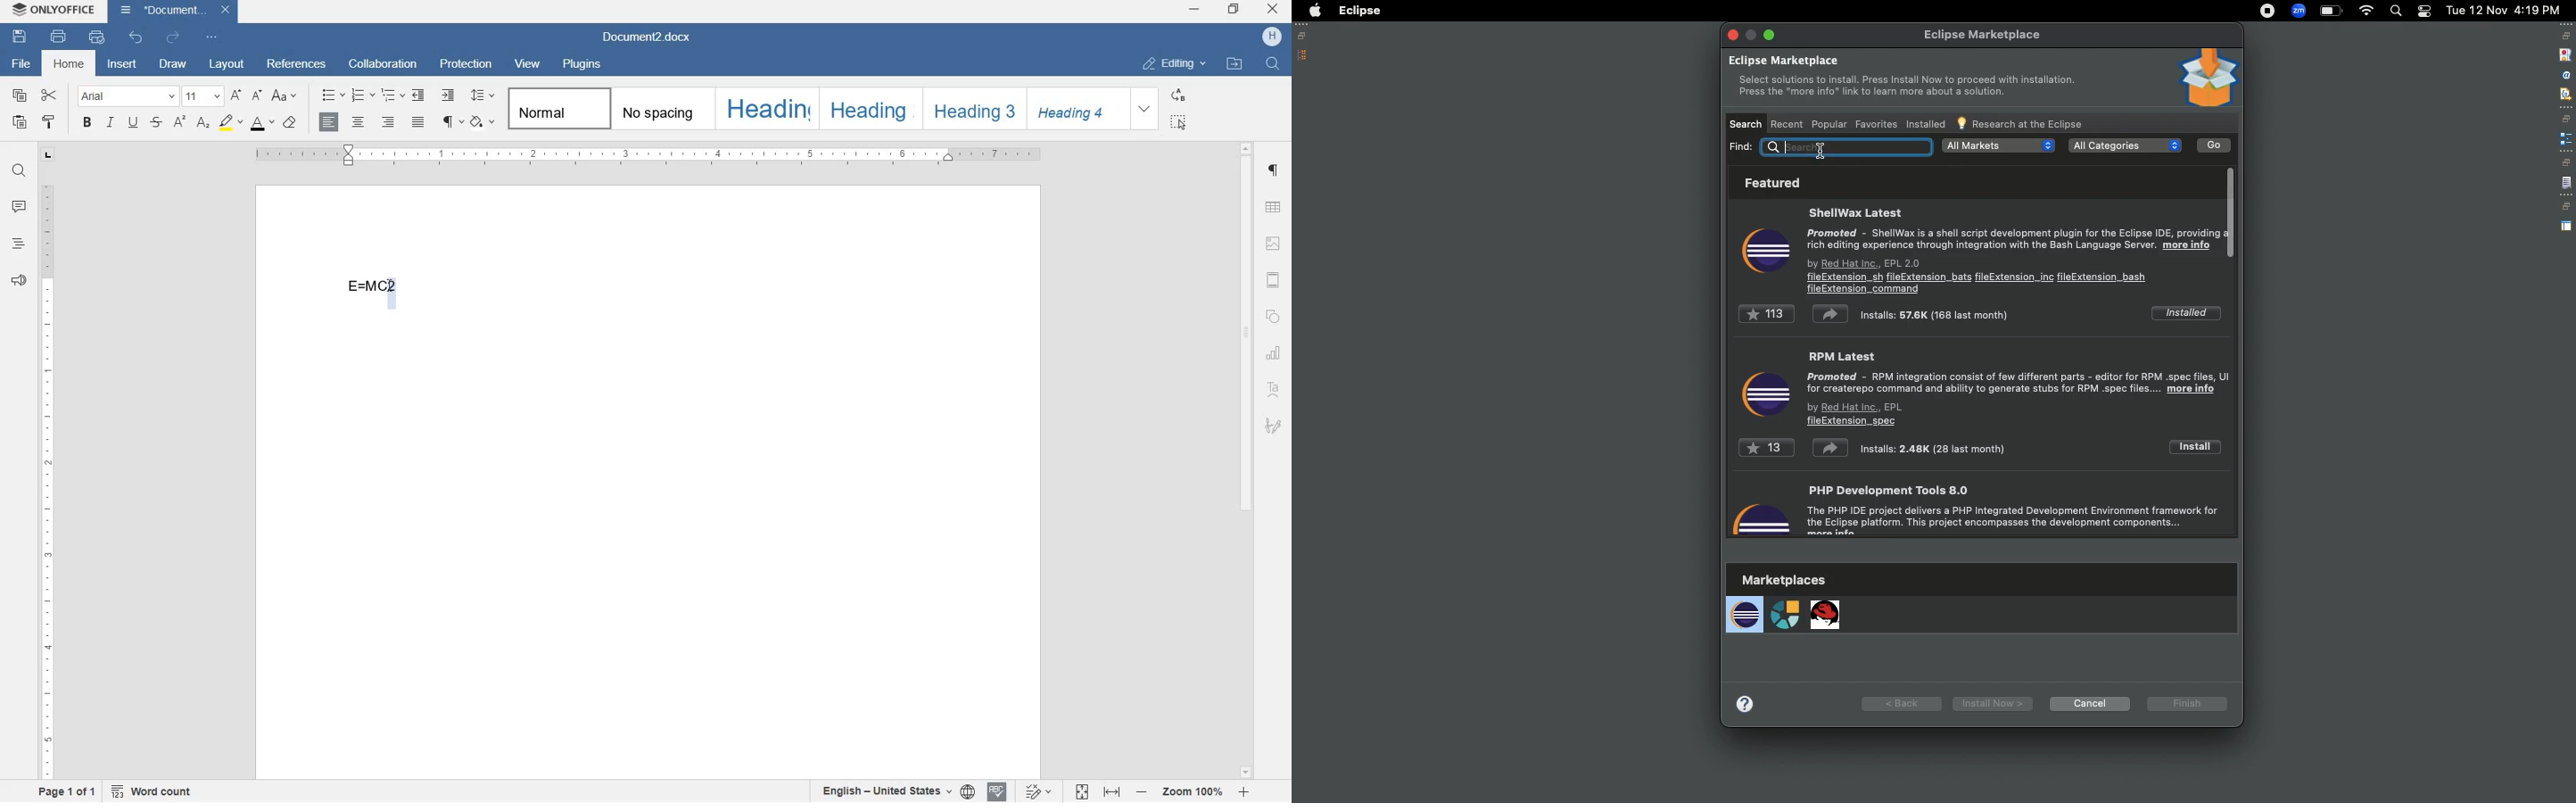  I want to click on print, so click(58, 38).